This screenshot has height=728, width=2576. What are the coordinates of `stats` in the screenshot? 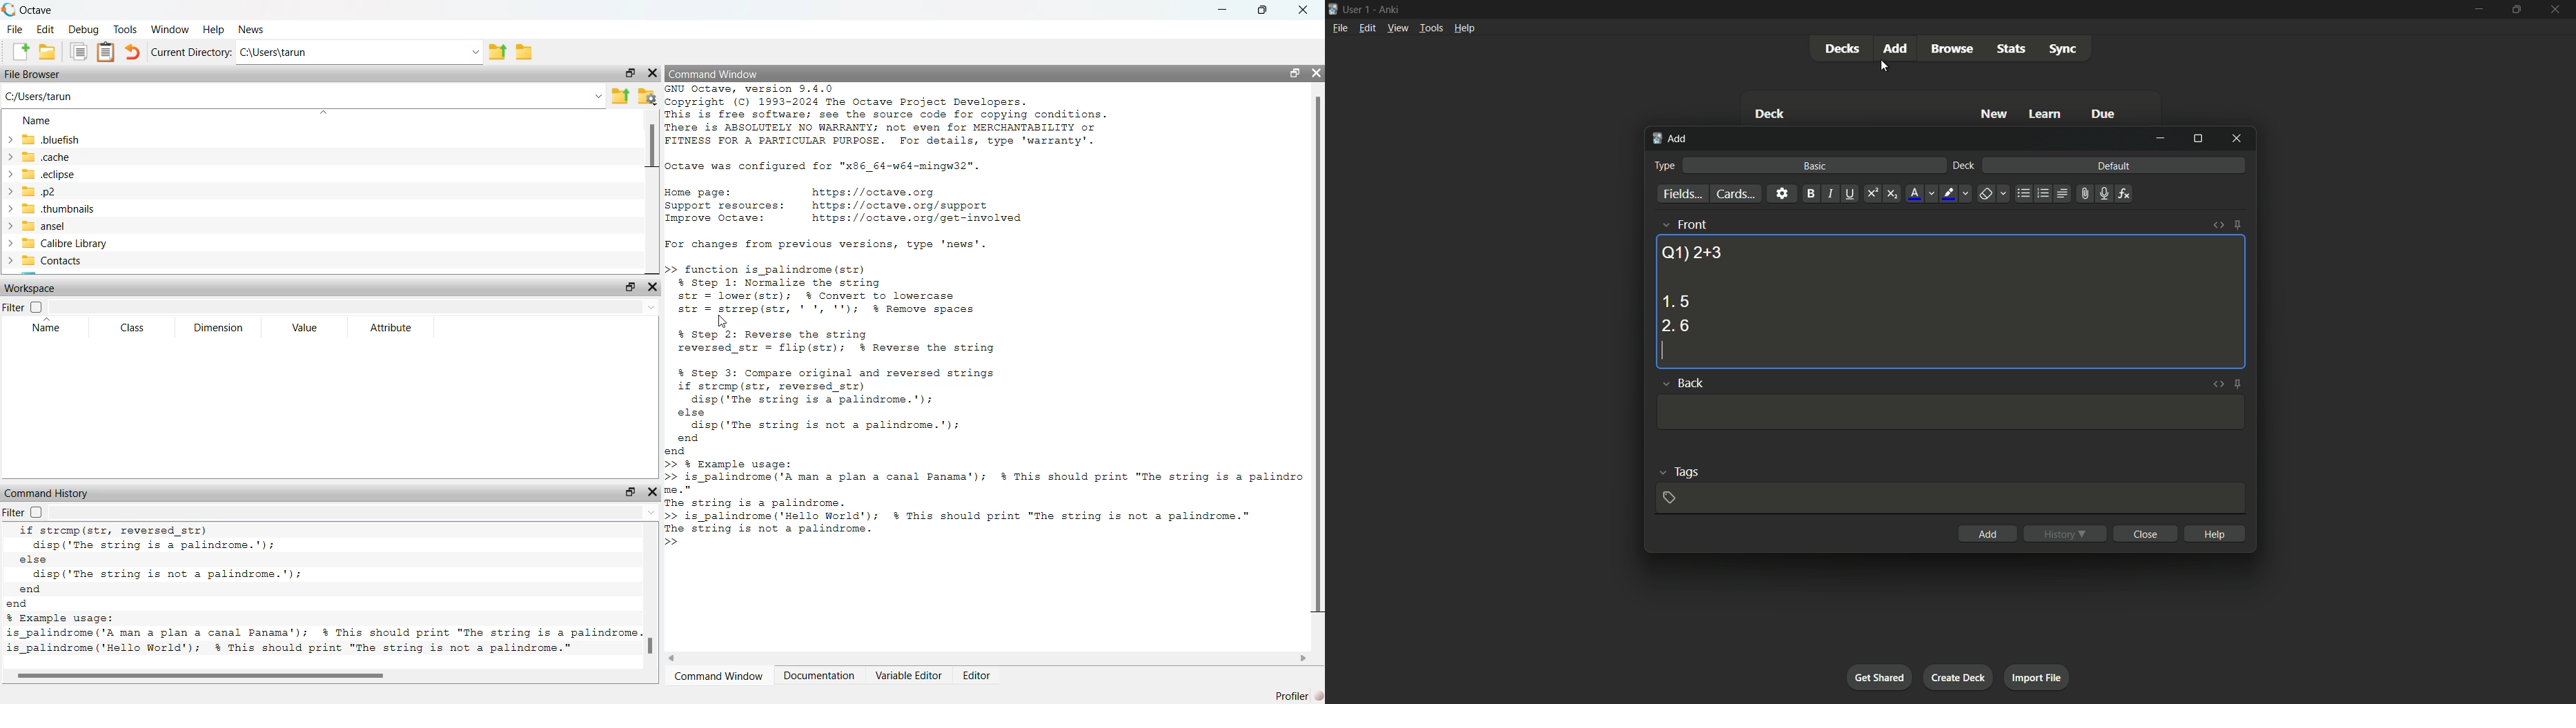 It's located at (2012, 49).